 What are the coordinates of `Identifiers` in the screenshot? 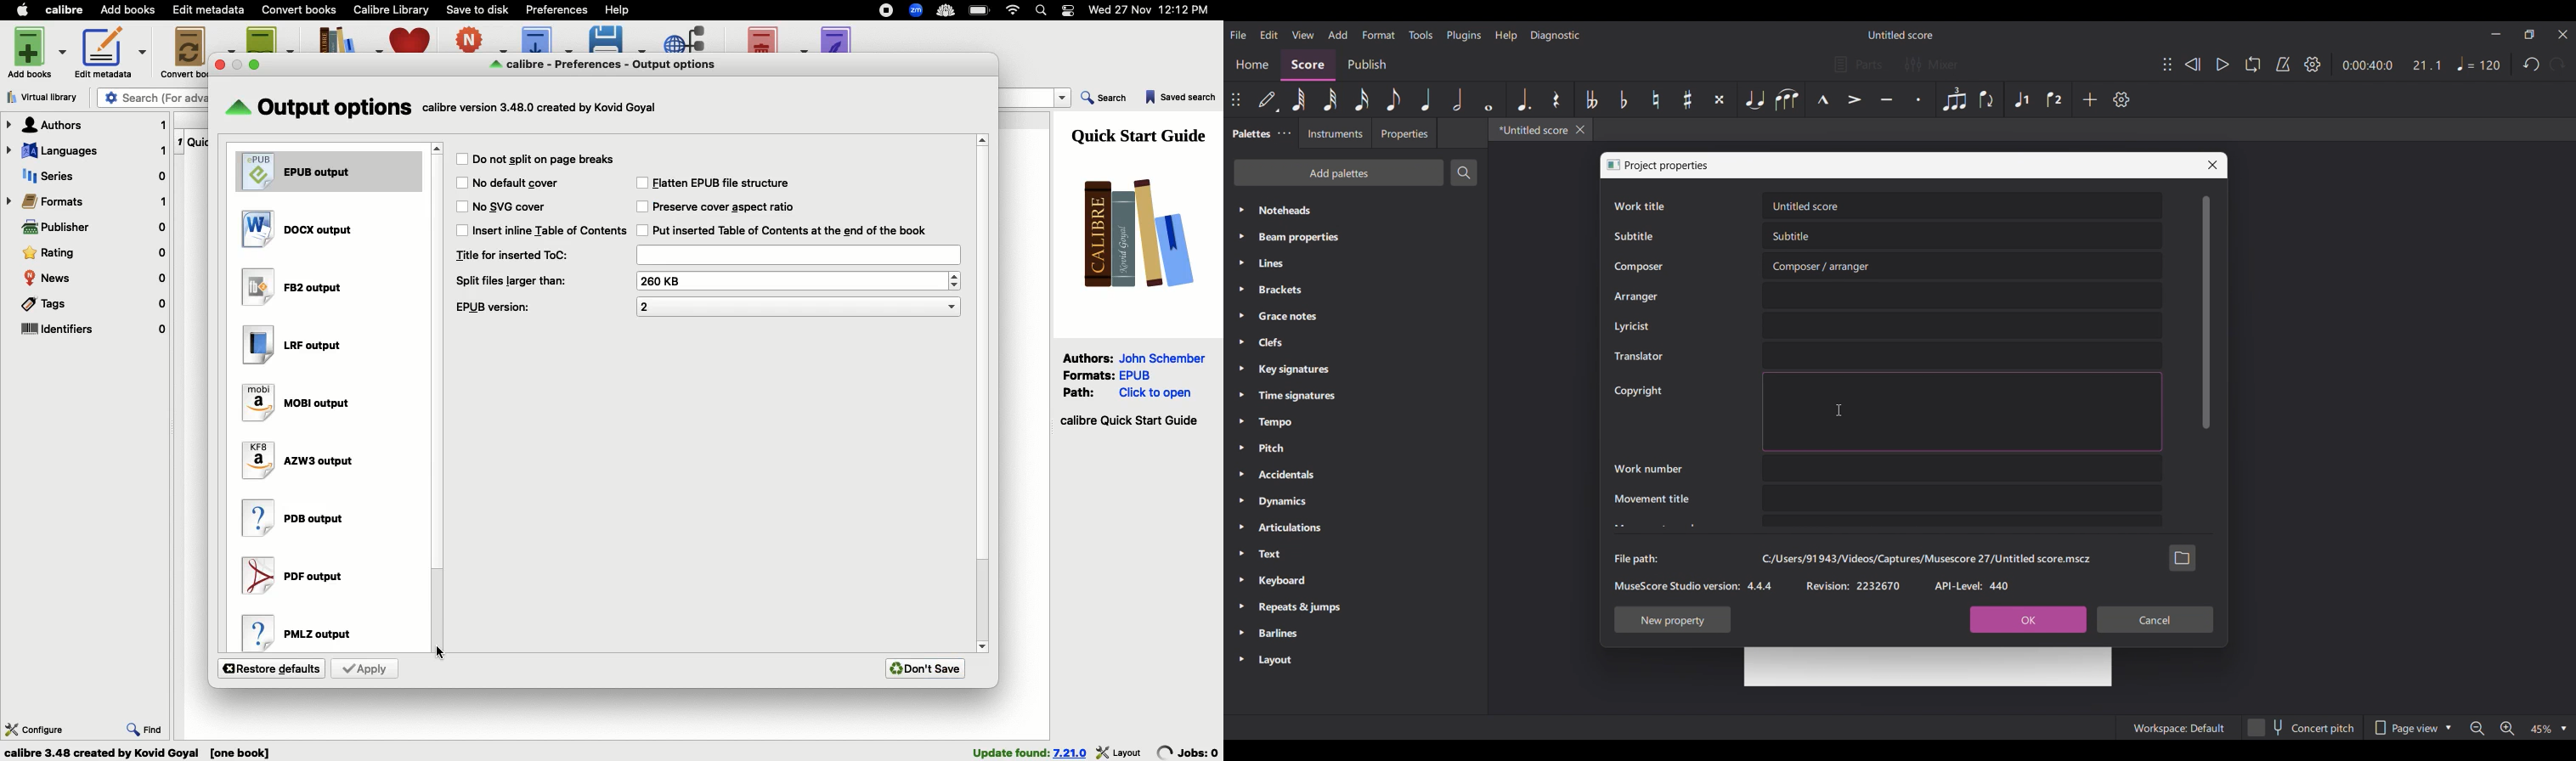 It's located at (93, 330).